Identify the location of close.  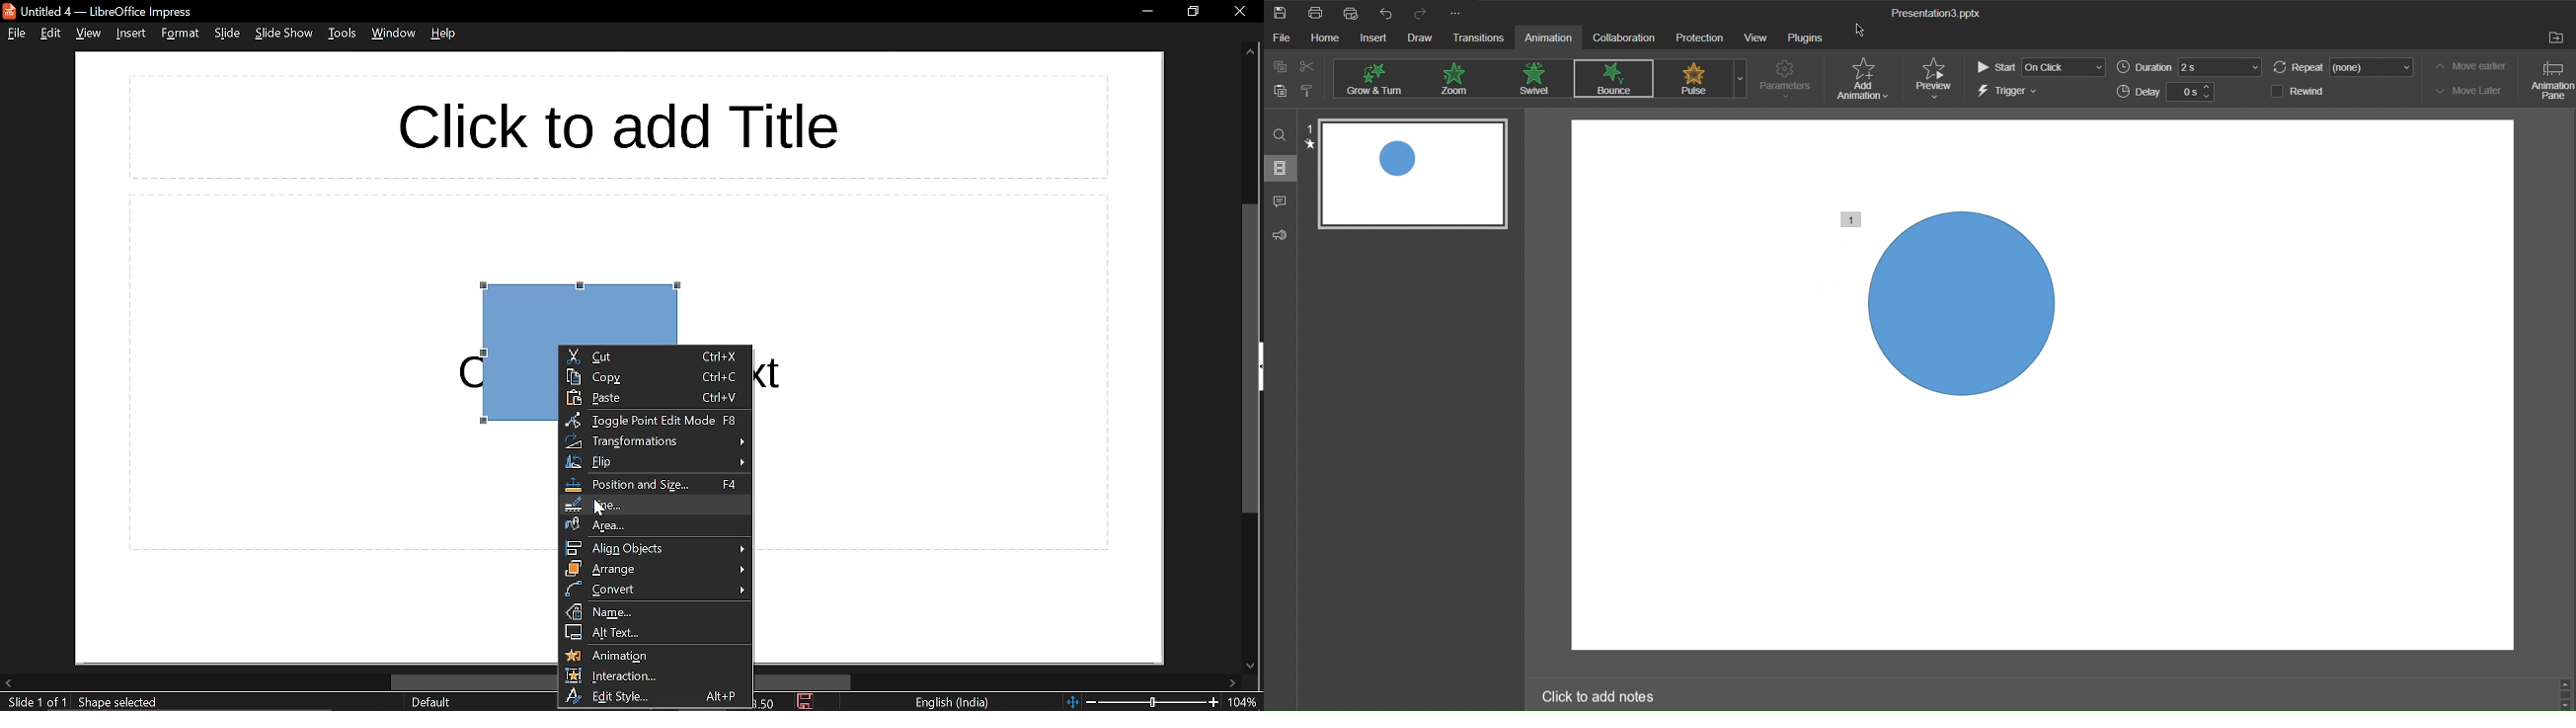
(1239, 10).